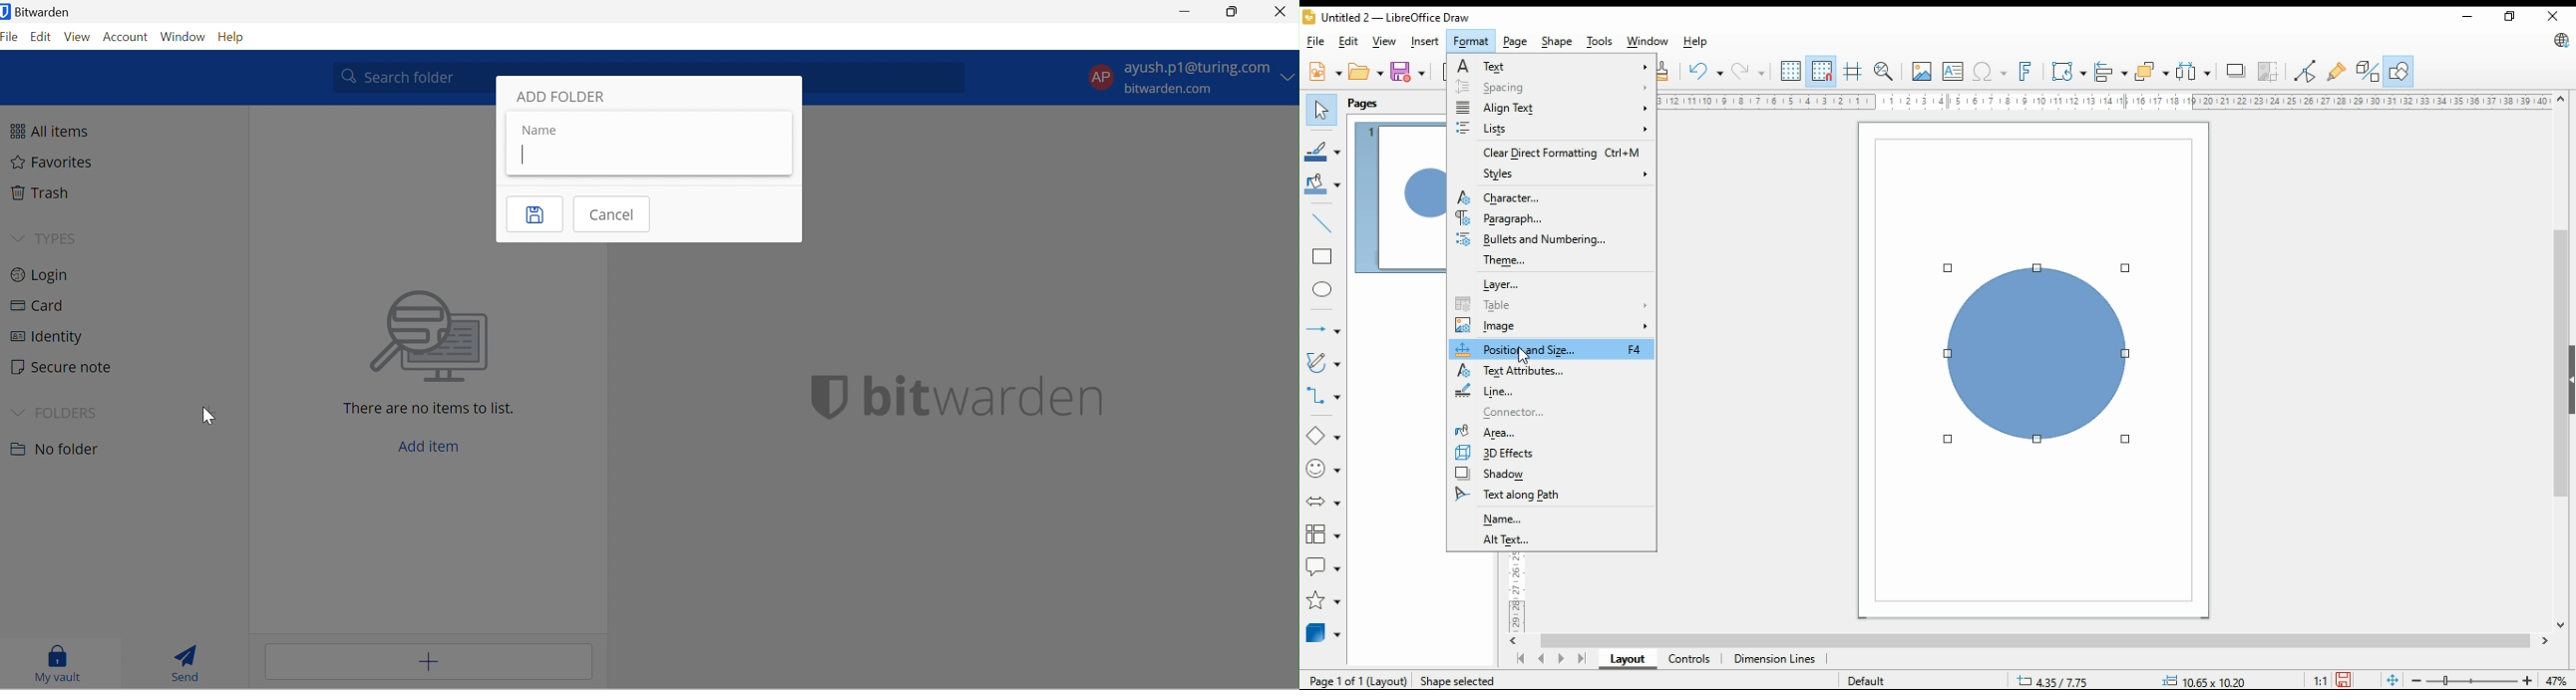 The width and height of the screenshot is (2576, 700). I want to click on Page 1 of 1 (layout), so click(1359, 682).